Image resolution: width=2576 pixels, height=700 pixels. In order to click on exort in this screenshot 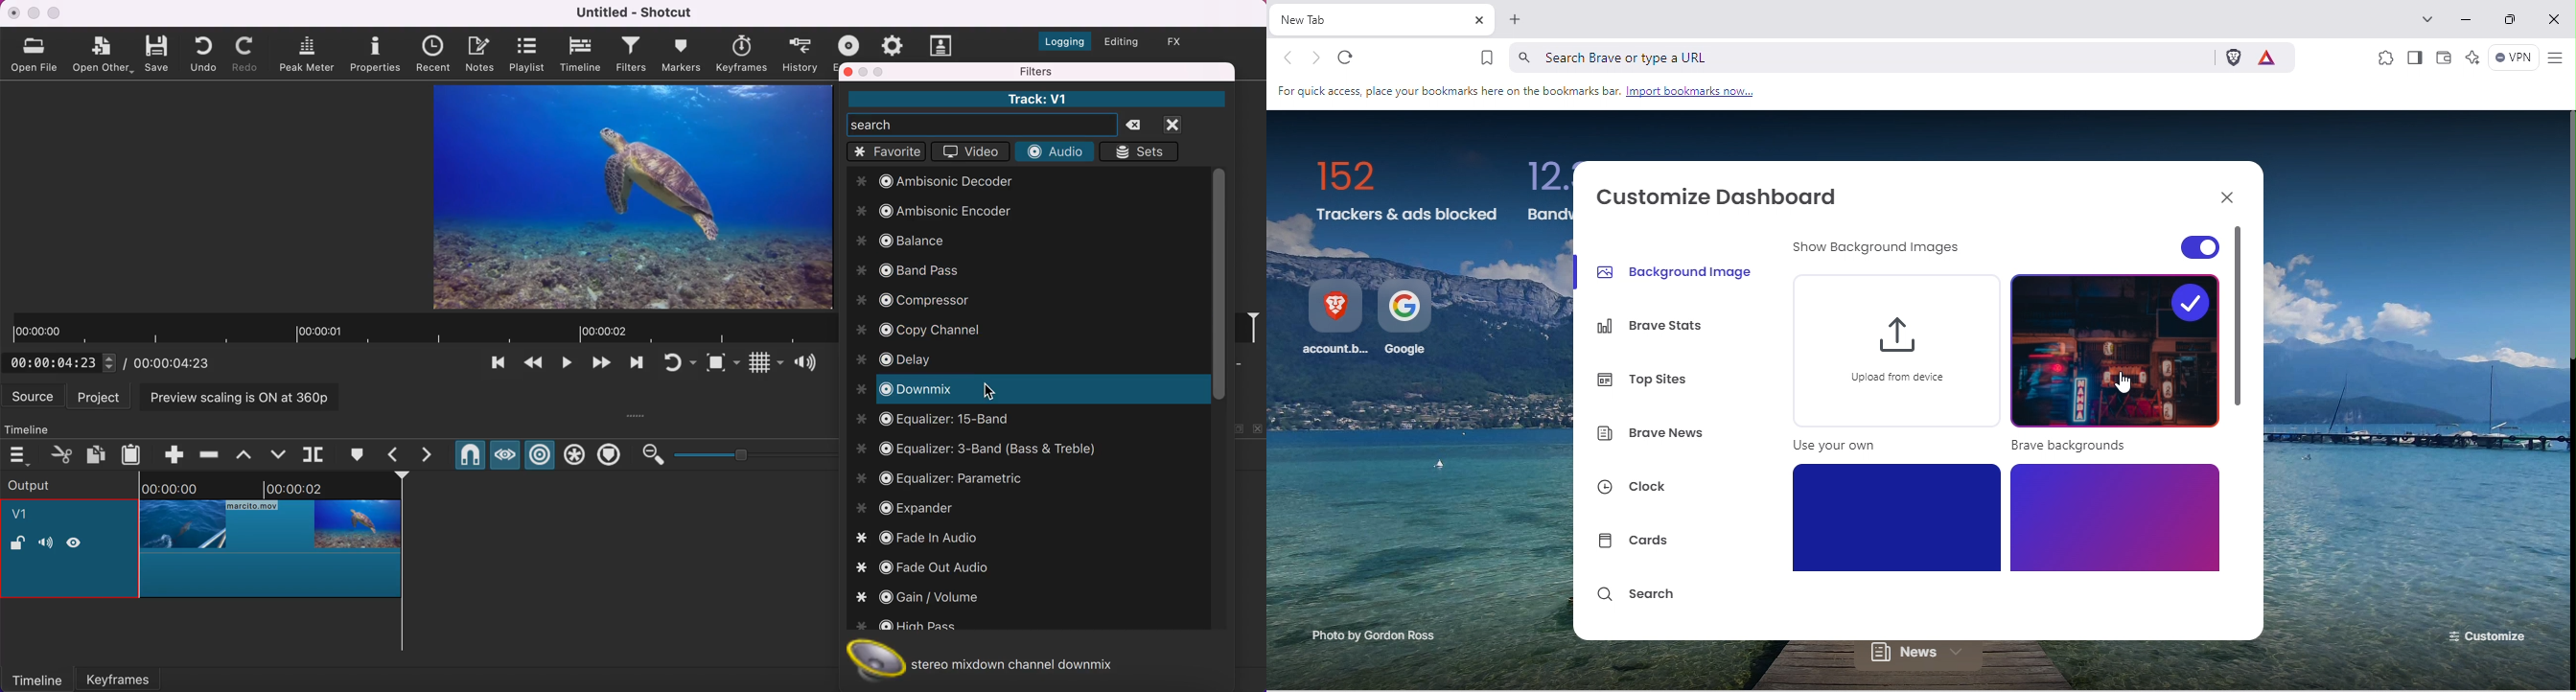, I will do `click(852, 44)`.